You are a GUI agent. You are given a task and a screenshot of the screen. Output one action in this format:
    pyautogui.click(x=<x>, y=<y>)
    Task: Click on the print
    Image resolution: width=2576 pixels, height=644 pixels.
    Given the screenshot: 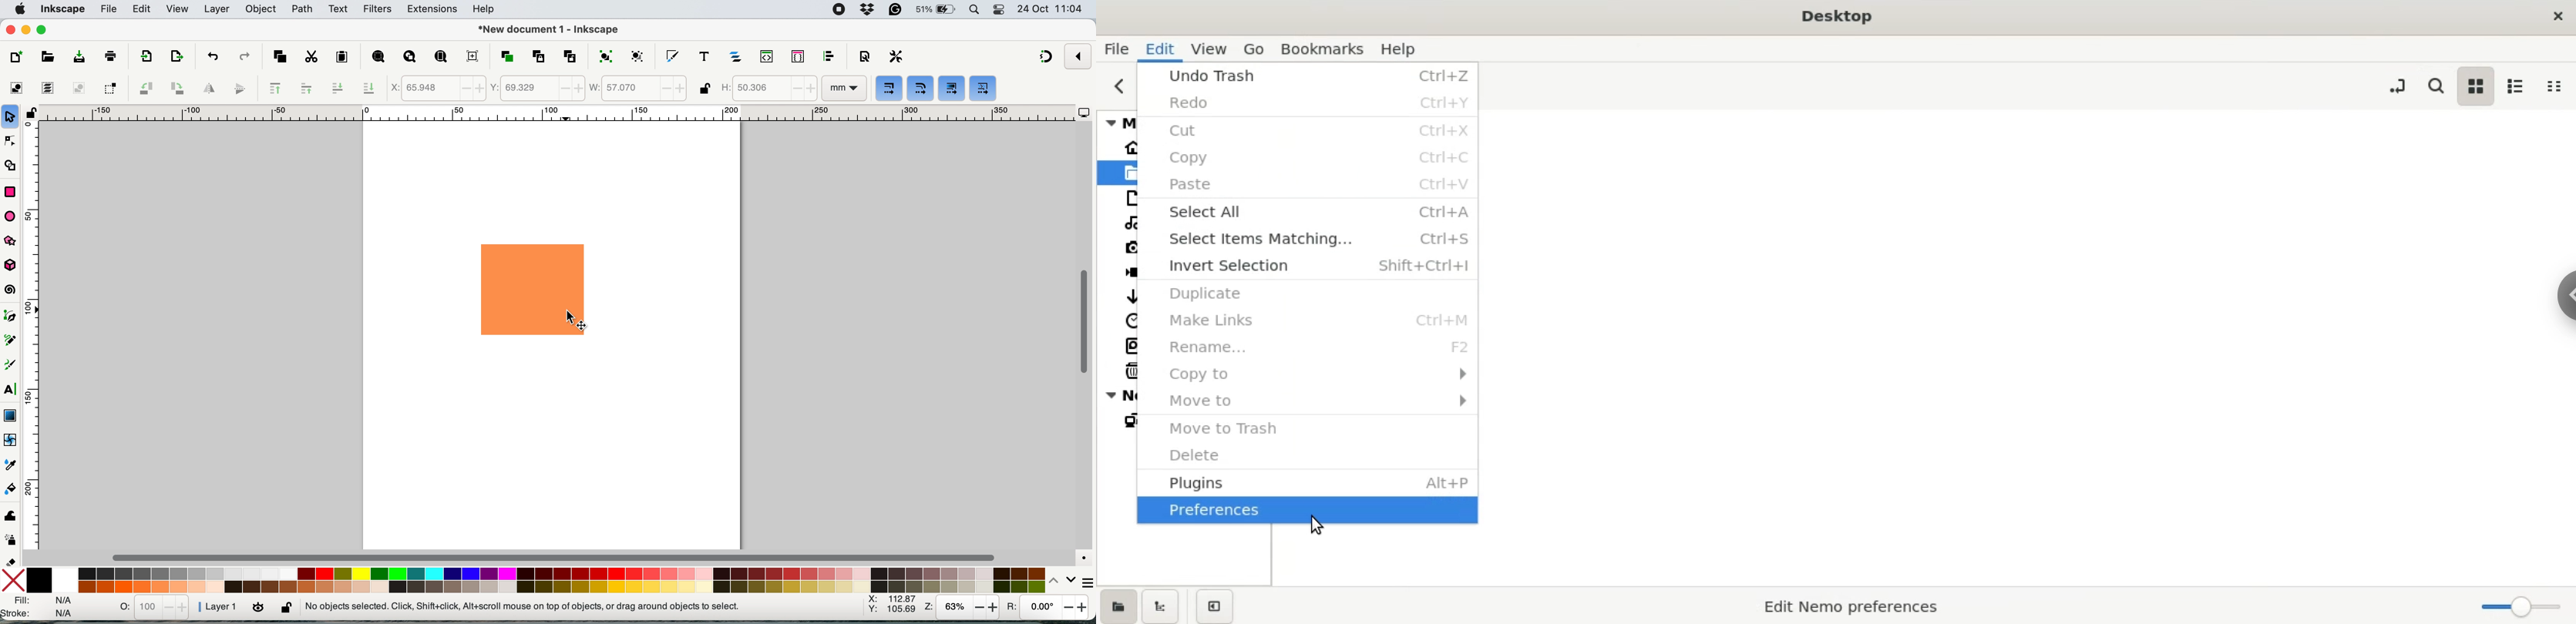 What is the action you would take?
    pyautogui.click(x=110, y=55)
    